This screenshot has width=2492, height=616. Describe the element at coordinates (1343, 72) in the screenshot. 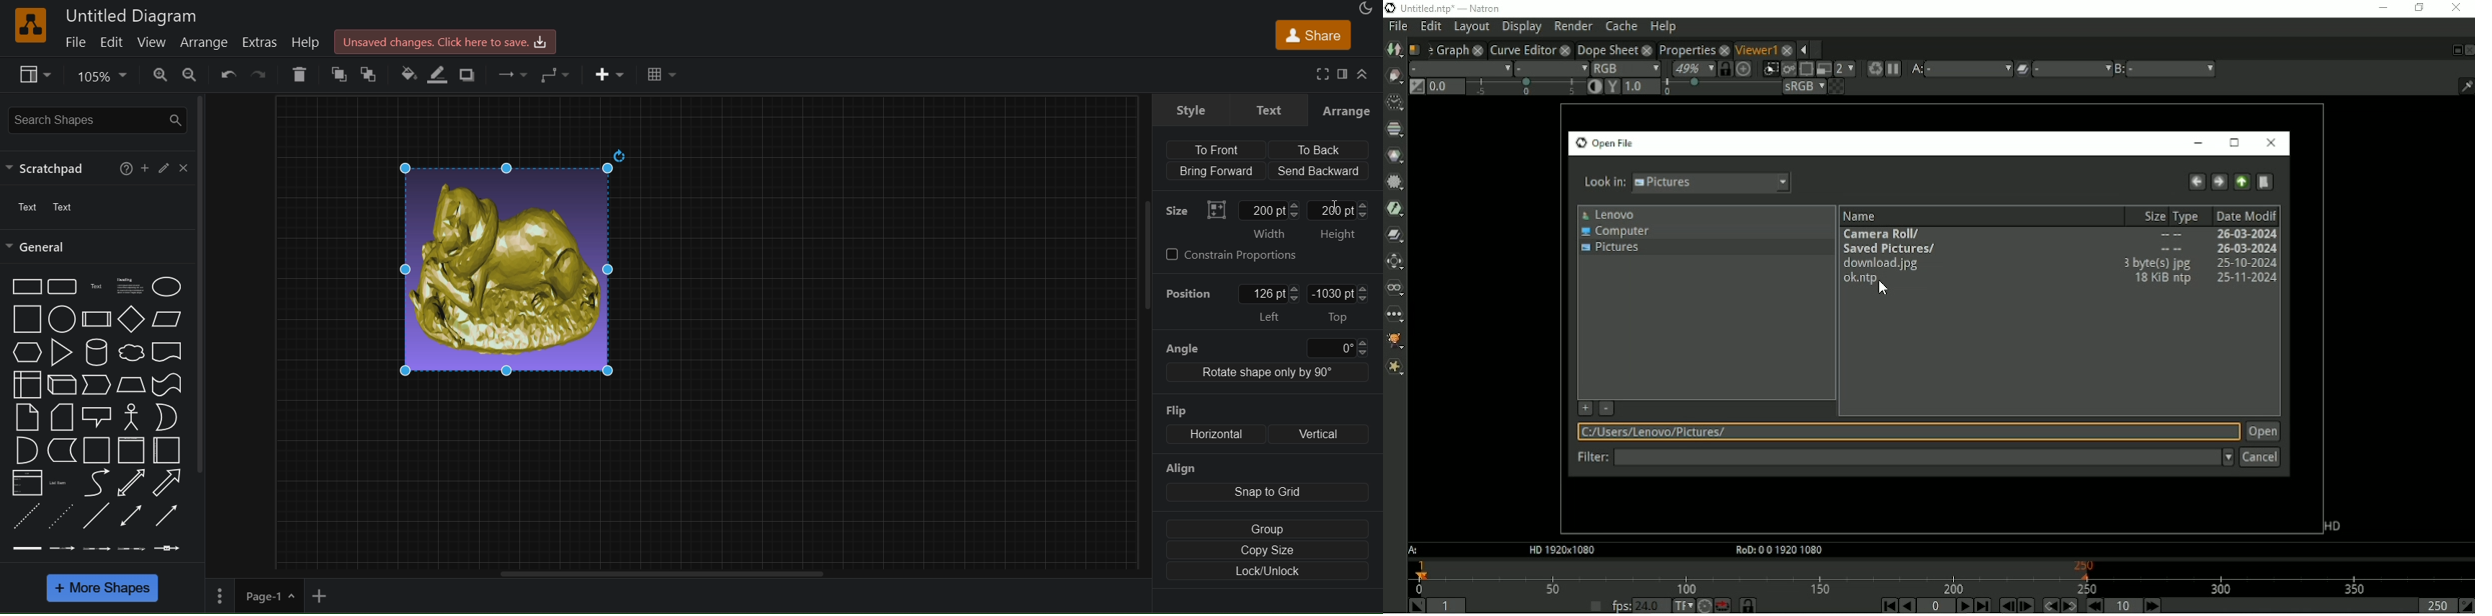

I see `format` at that location.